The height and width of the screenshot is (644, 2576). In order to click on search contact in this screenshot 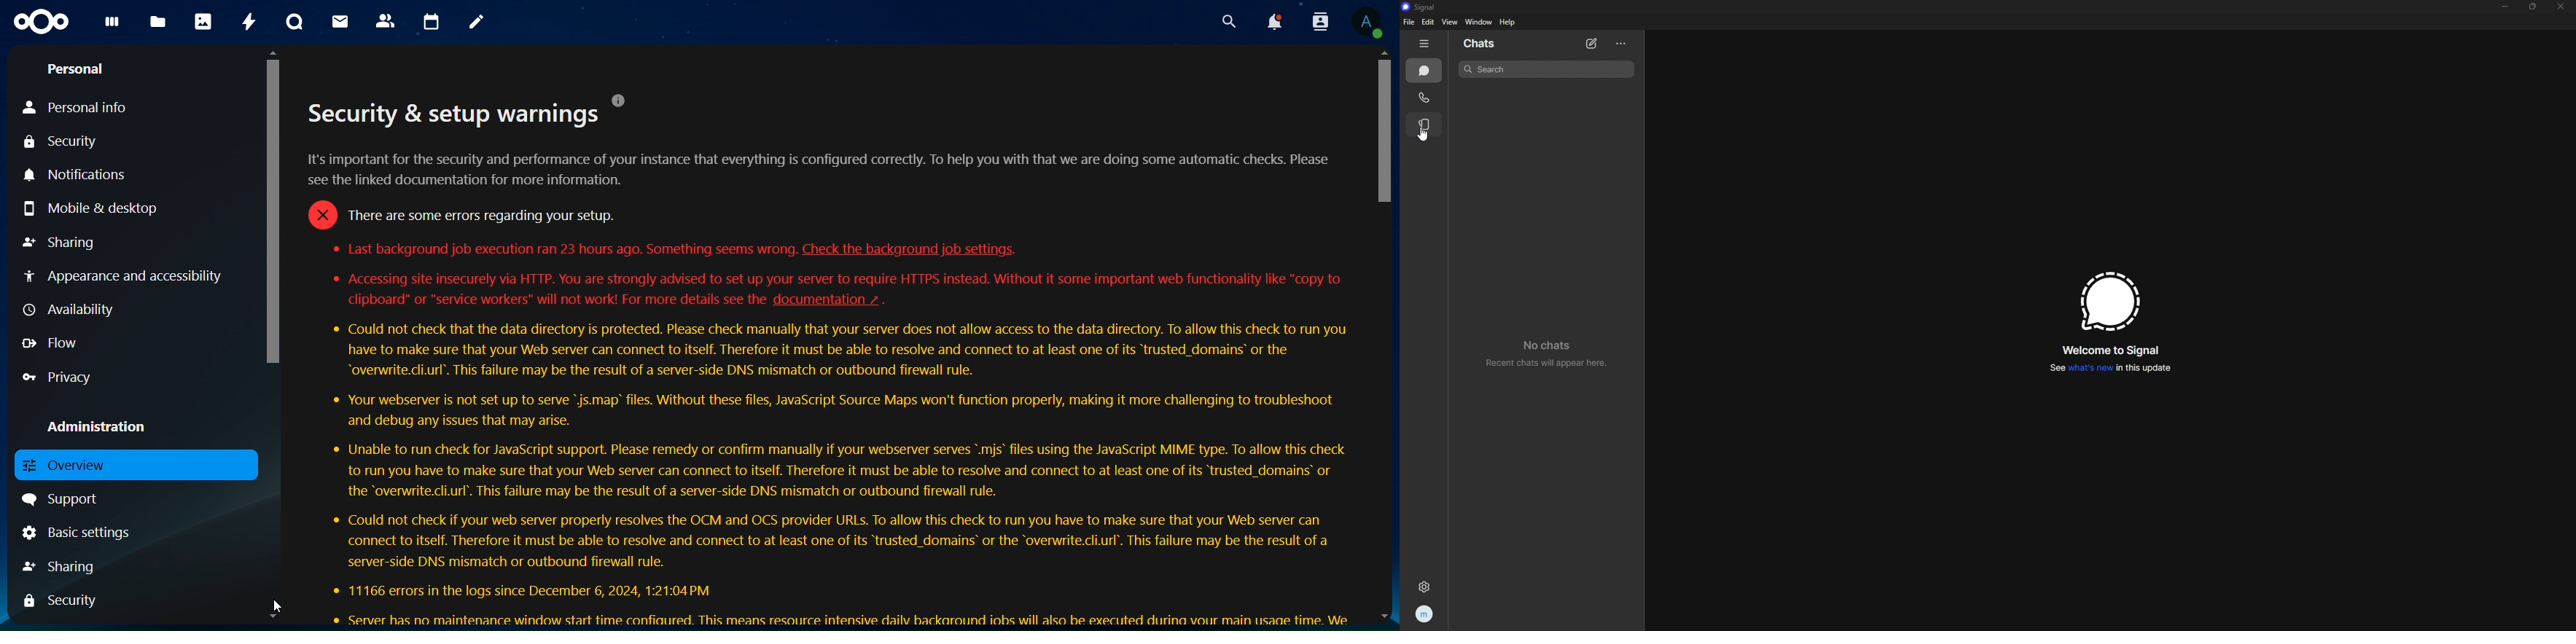, I will do `click(1318, 20)`.